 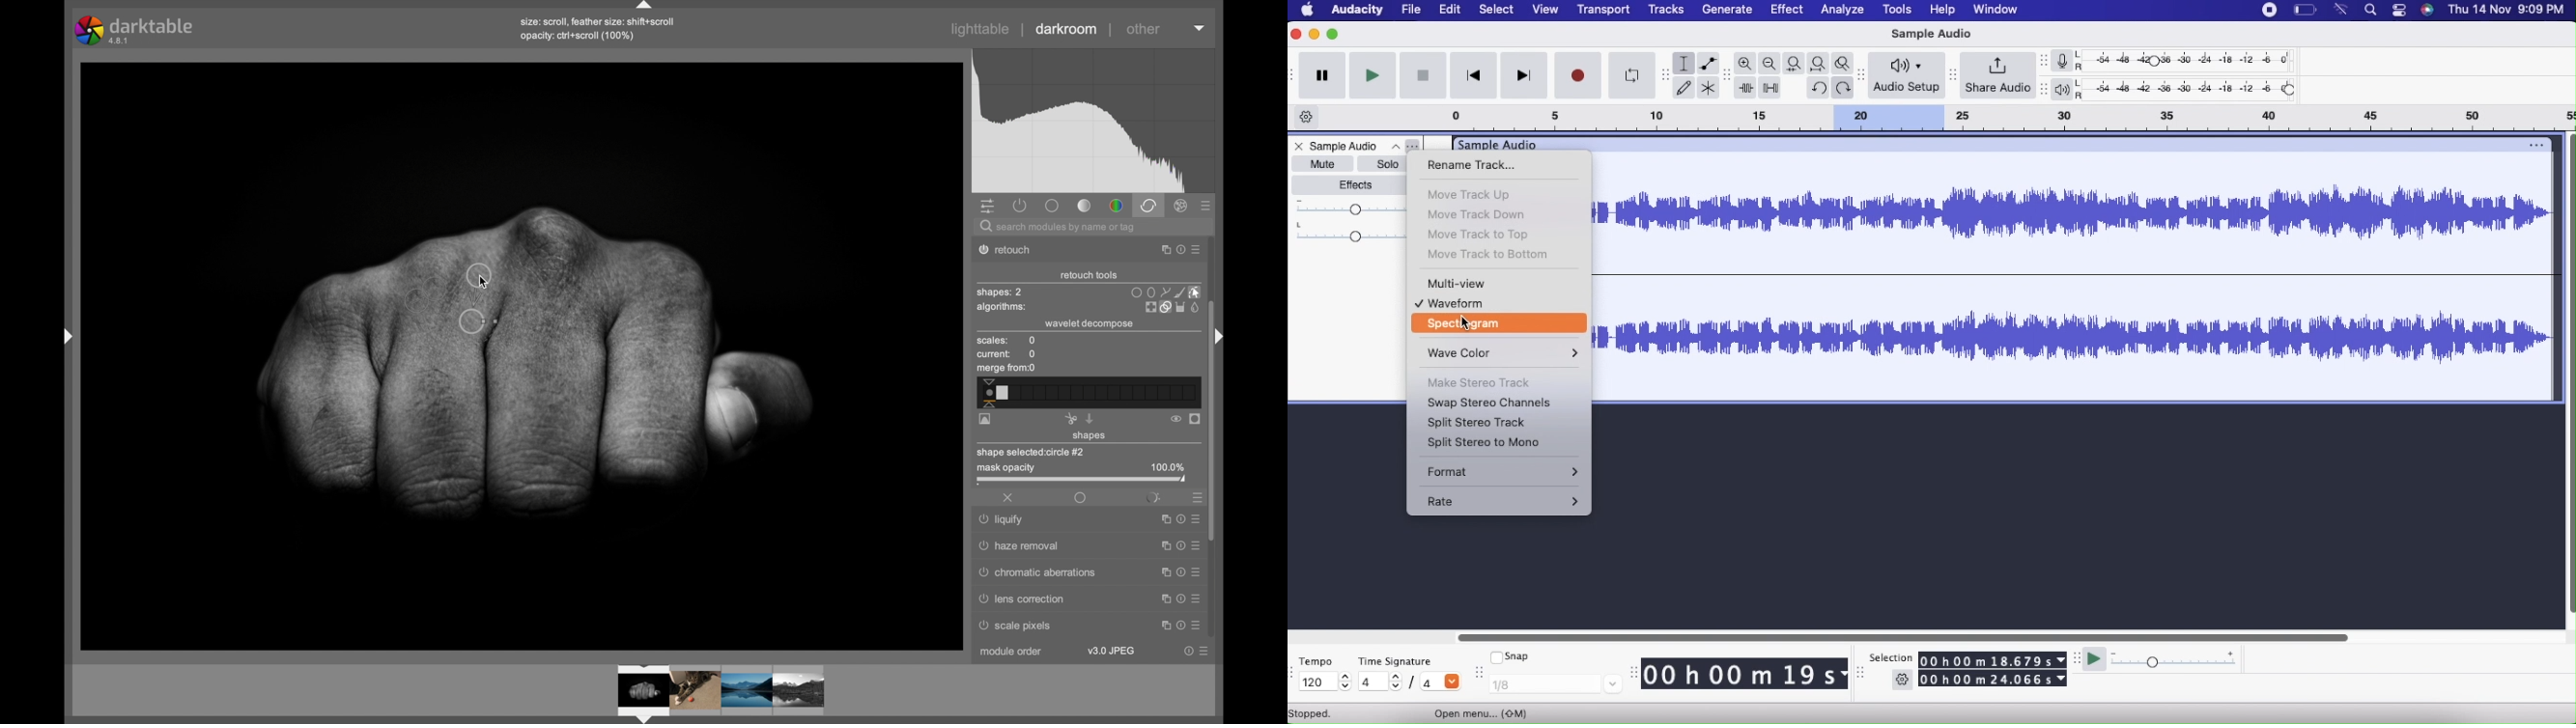 What do you see at coordinates (601, 29) in the screenshot?
I see `size: scroll, feather size: shift+scroll opacity: ctrl+scroll (100%)` at bounding box center [601, 29].